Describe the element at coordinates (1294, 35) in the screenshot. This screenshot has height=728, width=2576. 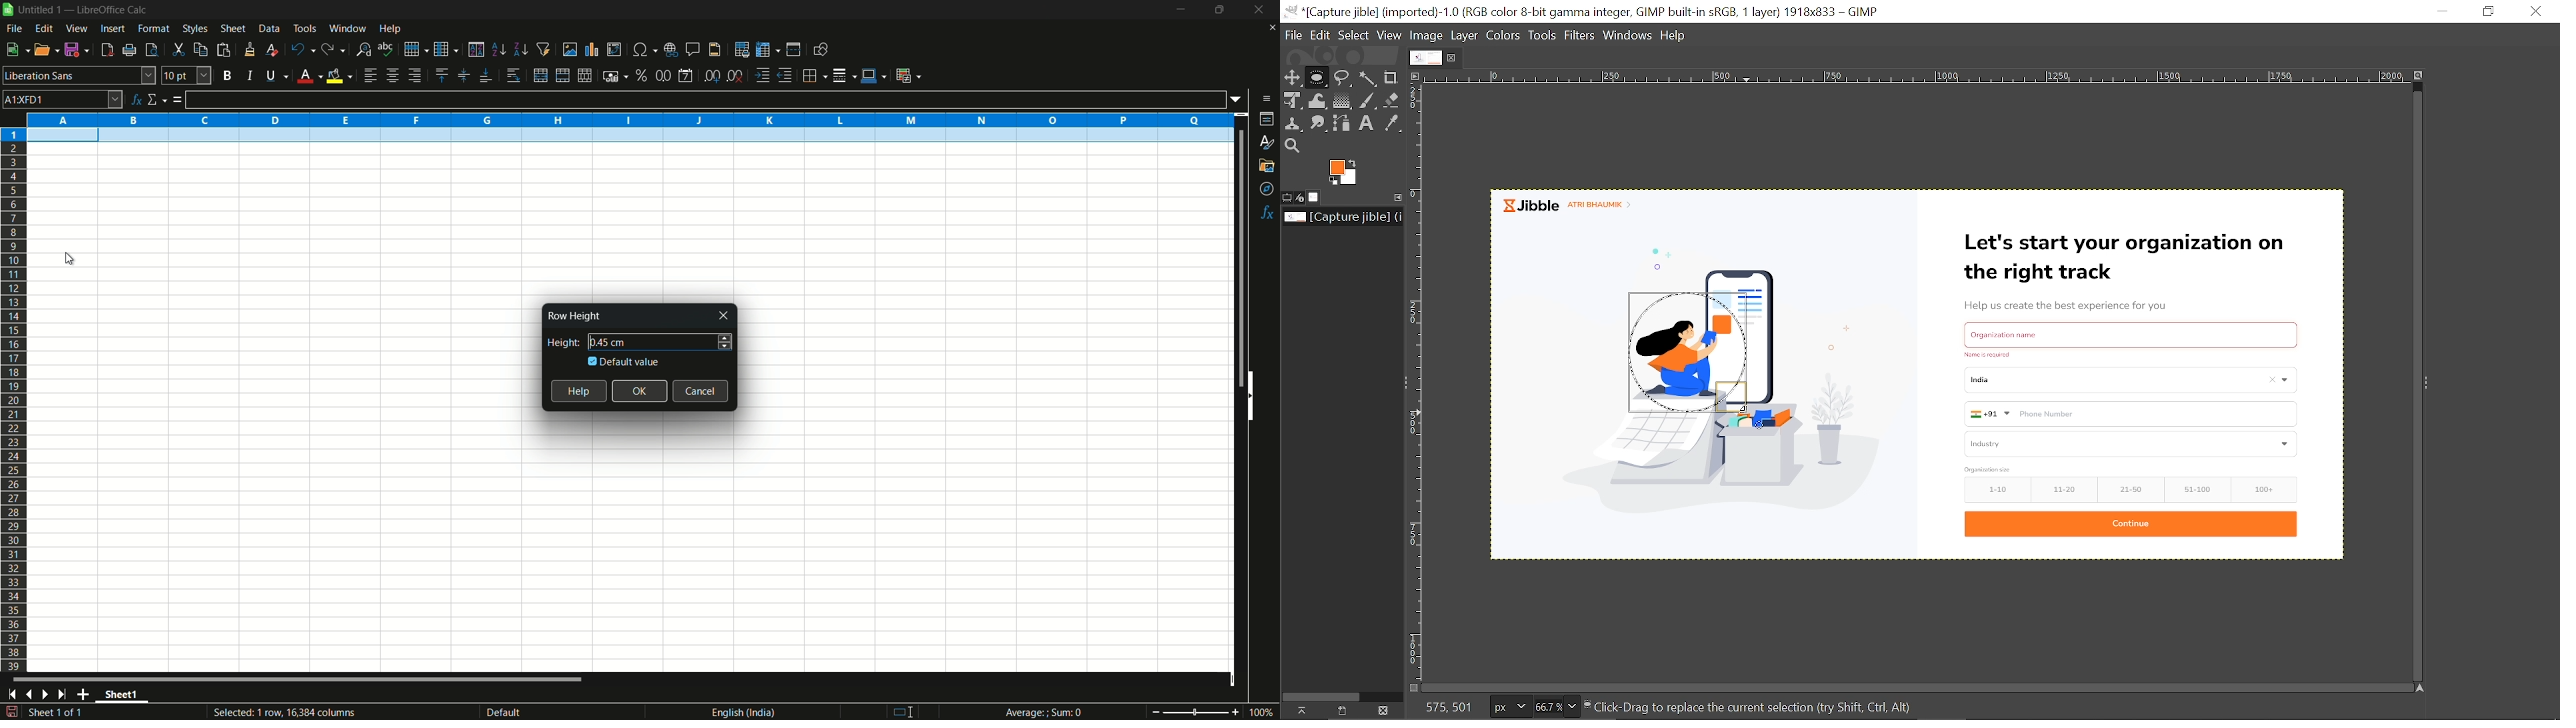
I see `File` at that location.